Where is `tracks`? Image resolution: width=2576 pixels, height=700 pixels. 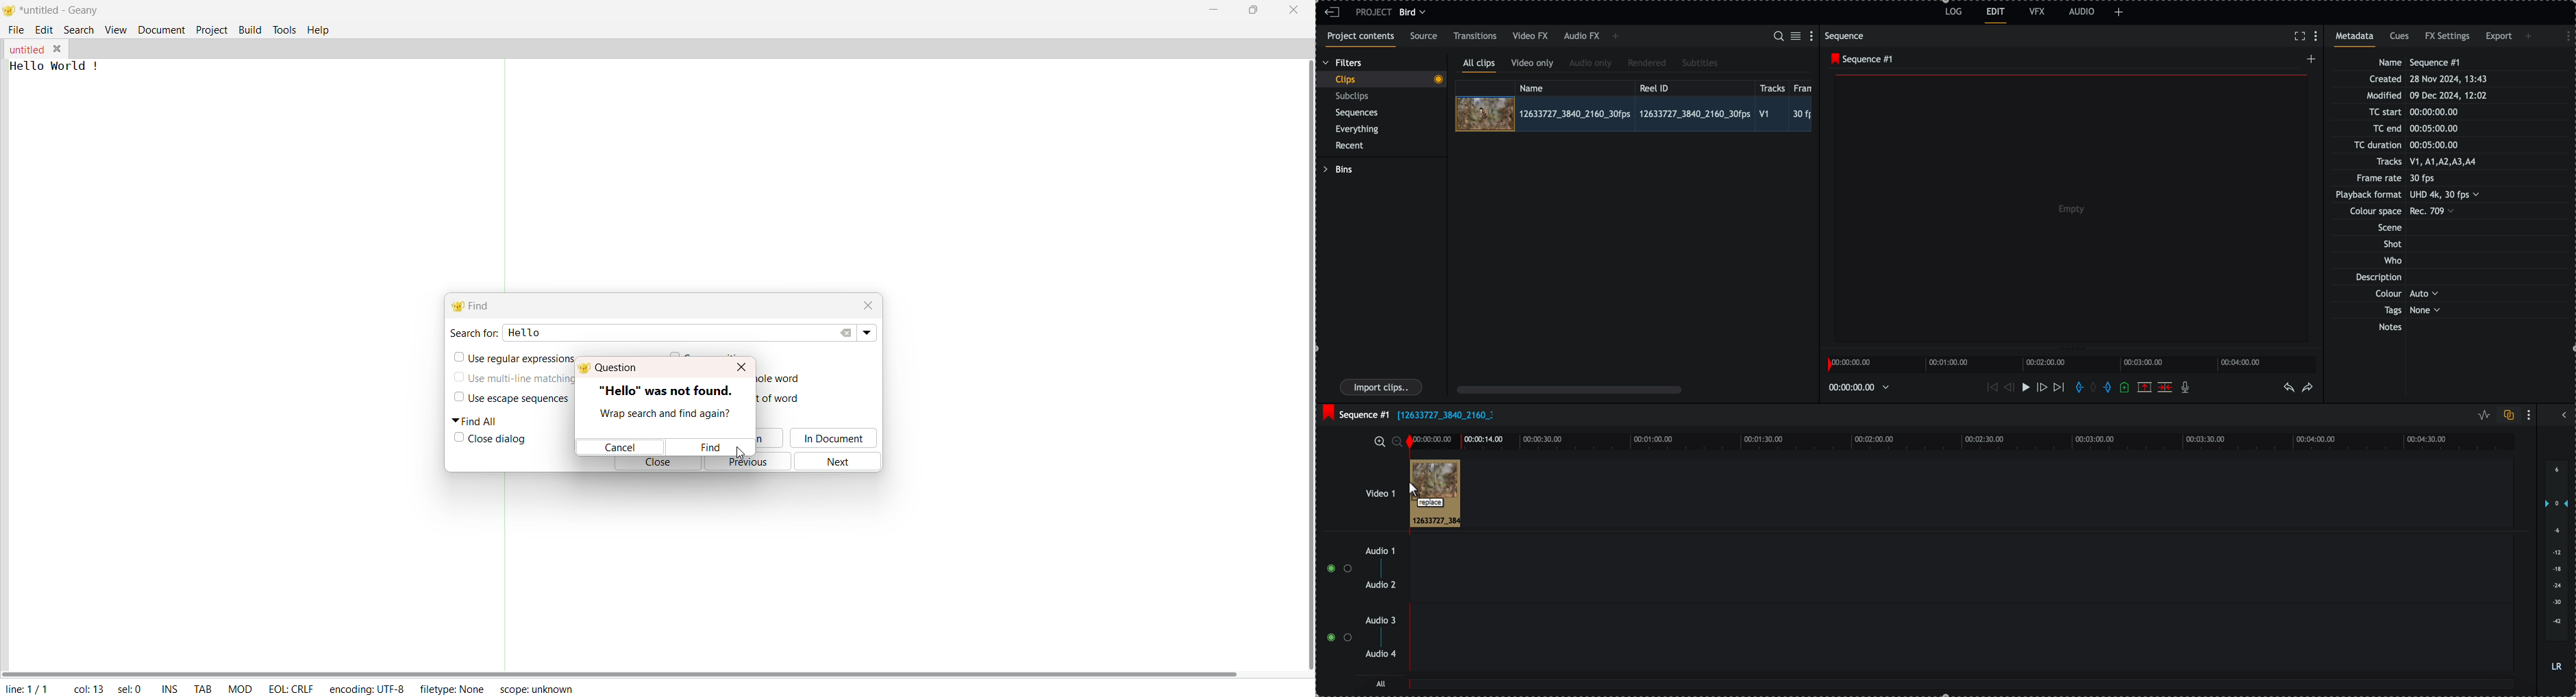
tracks is located at coordinates (1773, 87).